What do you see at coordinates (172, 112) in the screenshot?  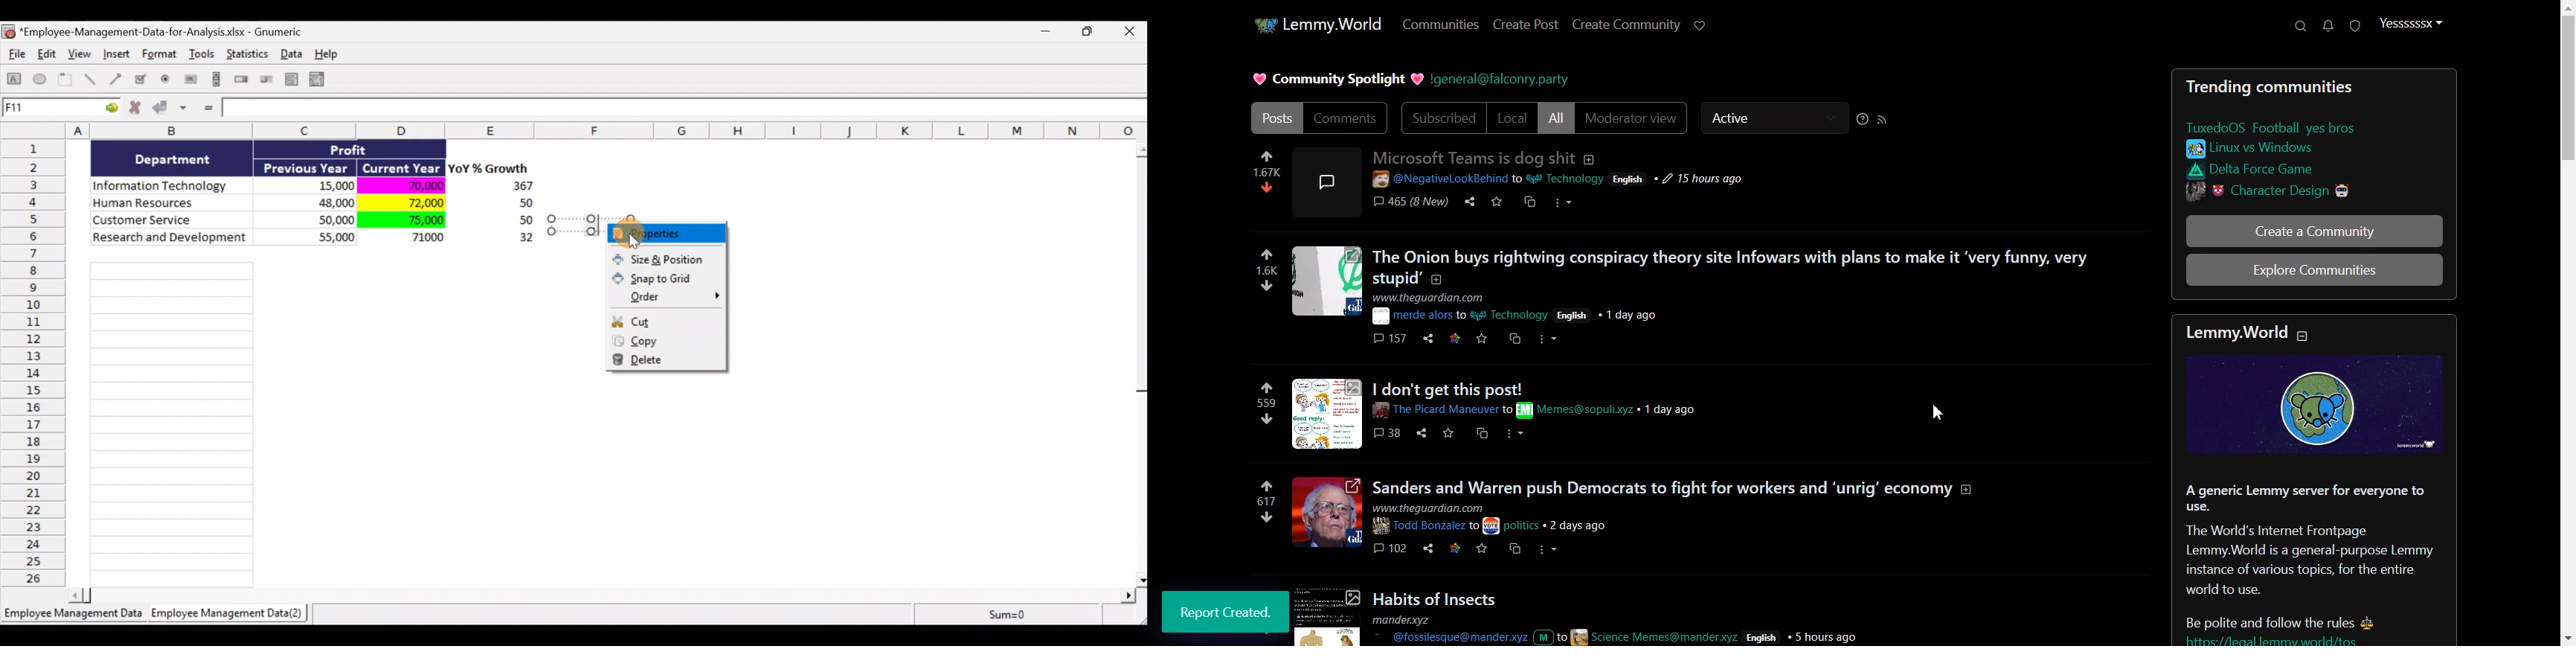 I see `Accept changes` at bounding box center [172, 112].